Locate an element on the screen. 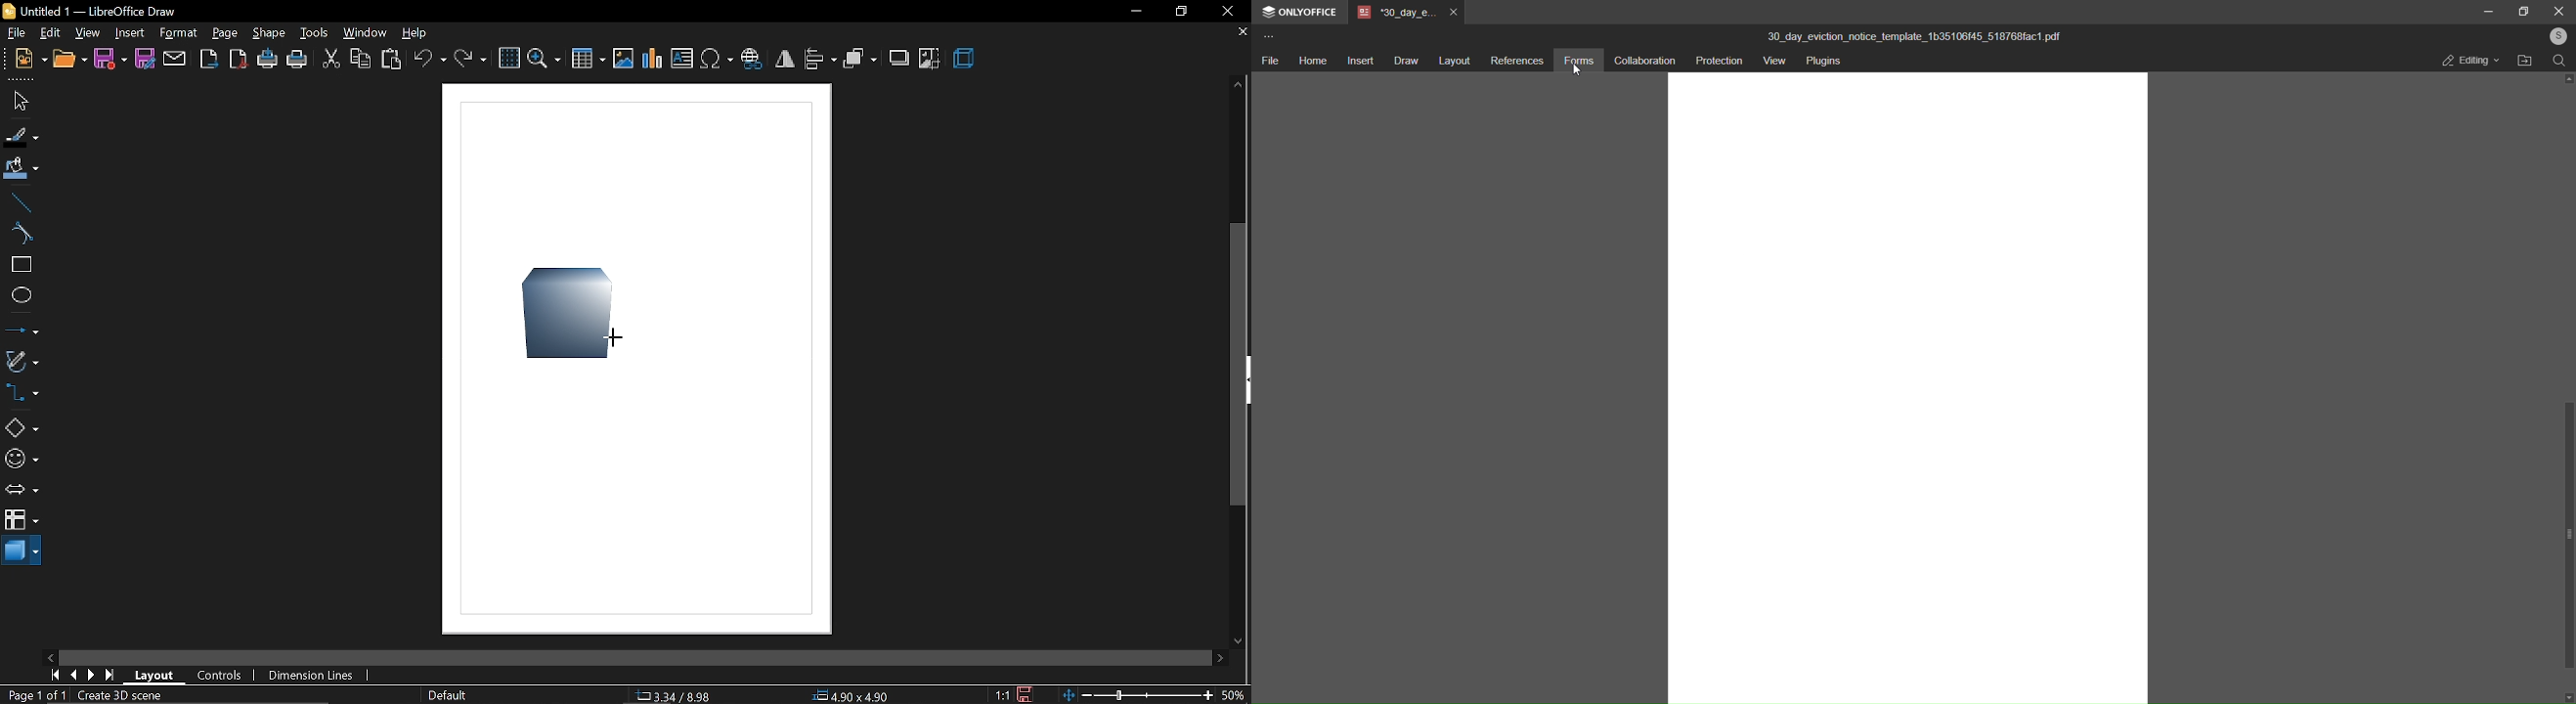  fill line is located at coordinates (20, 135).